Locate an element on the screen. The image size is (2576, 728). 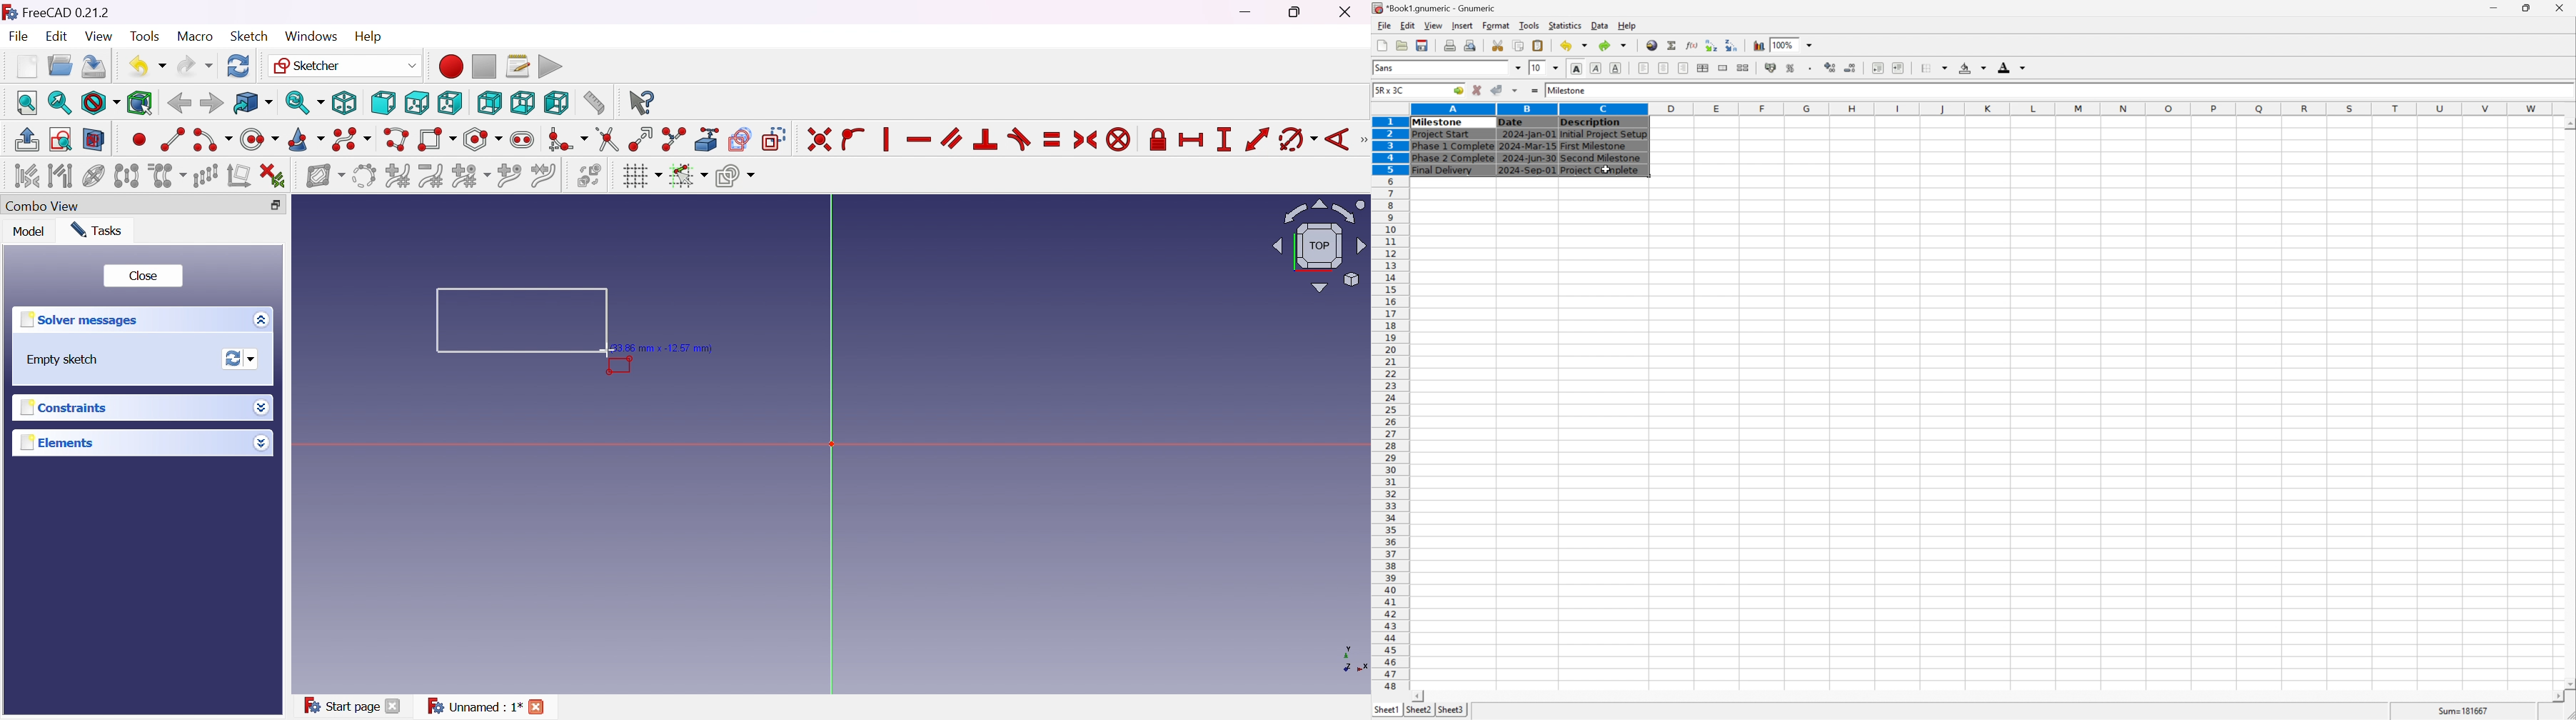
underline is located at coordinates (1616, 68).